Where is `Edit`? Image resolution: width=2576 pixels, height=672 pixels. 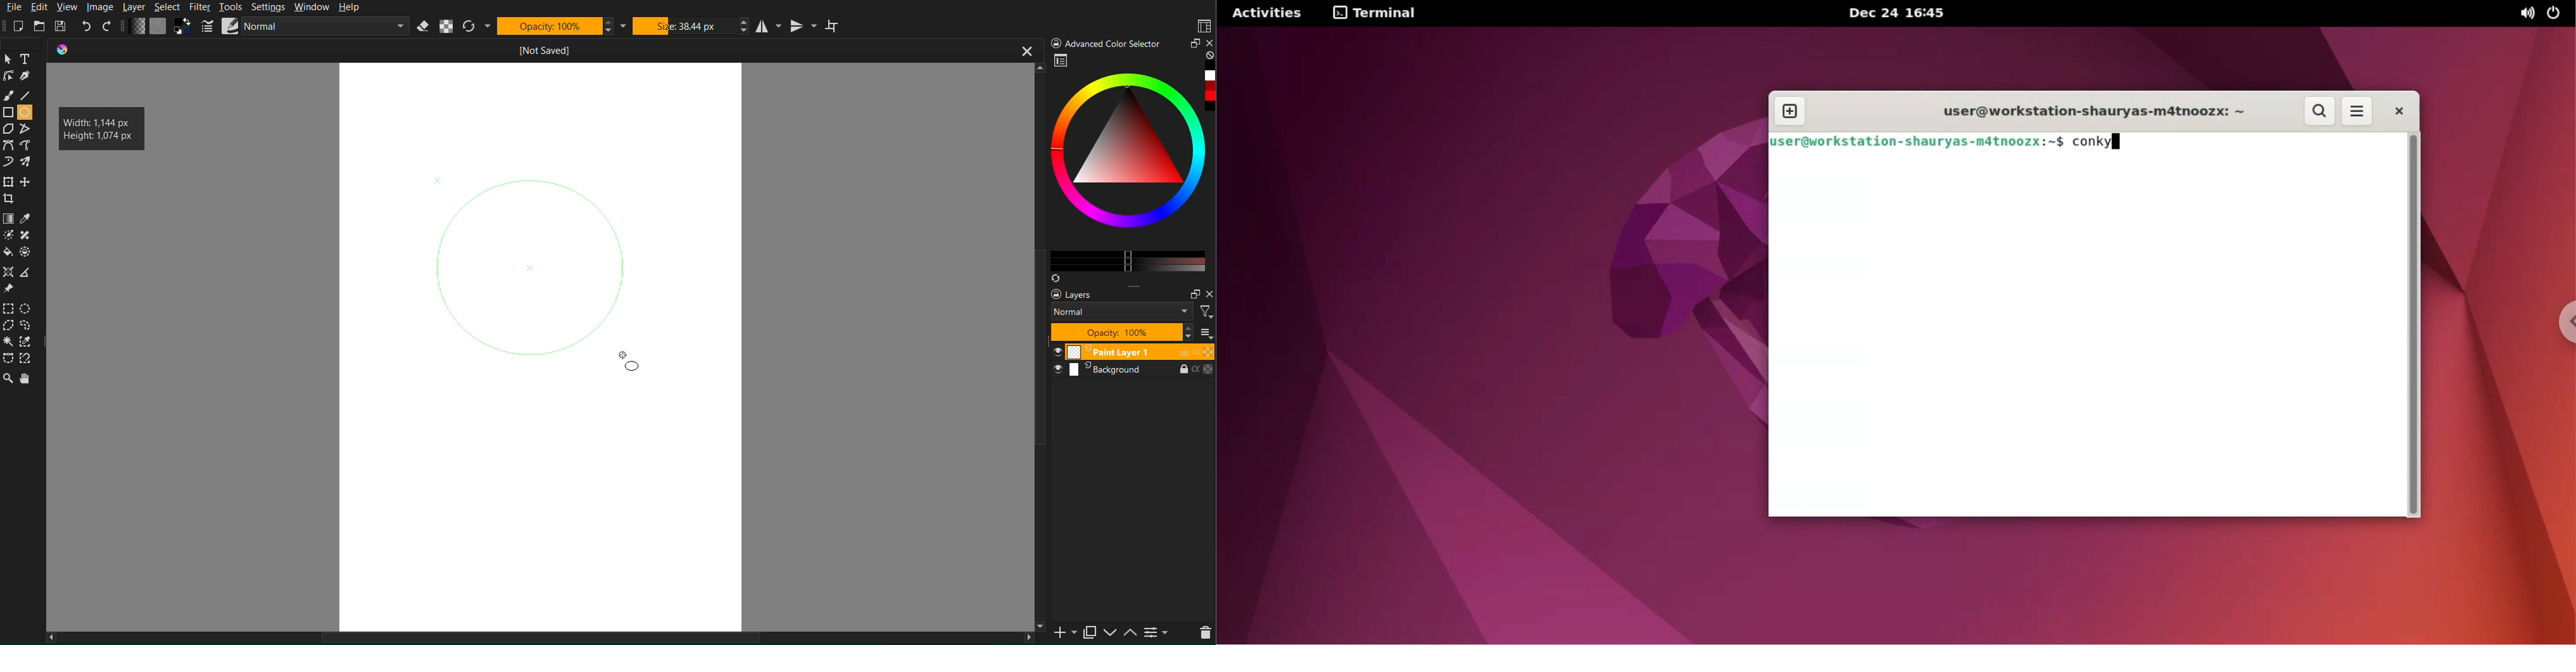
Edit is located at coordinates (42, 8).